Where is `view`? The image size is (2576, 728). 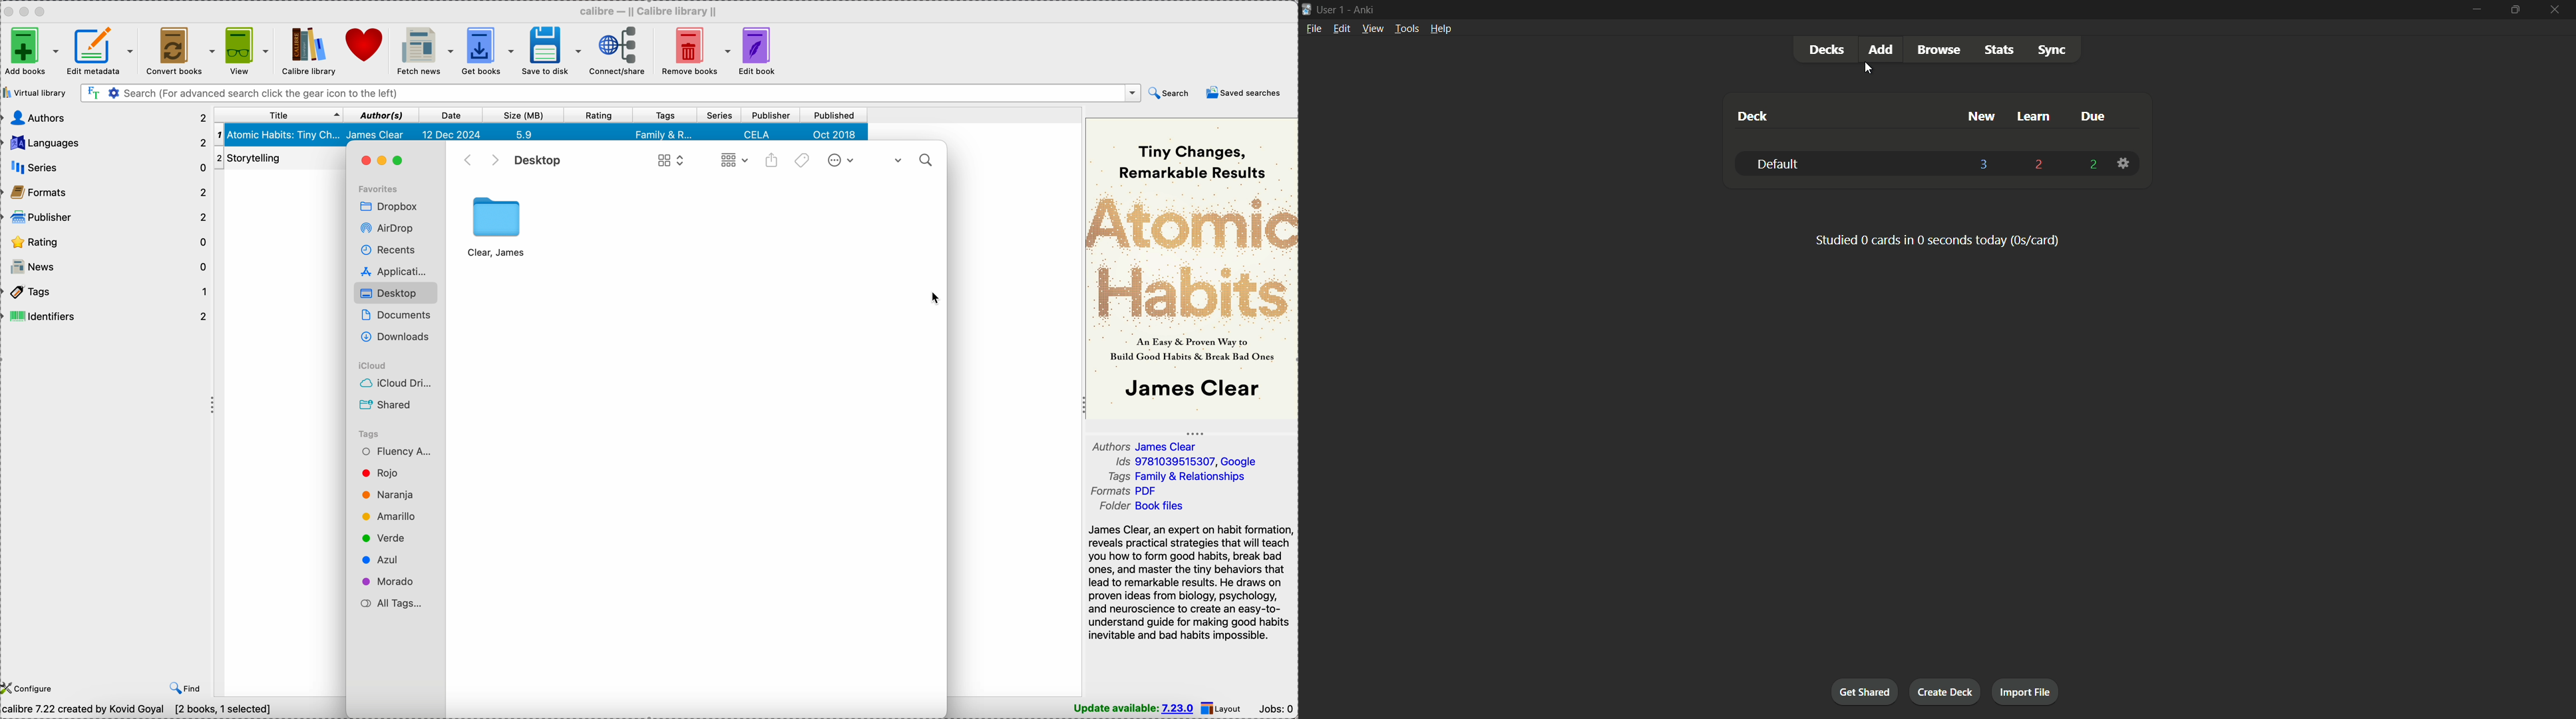 view is located at coordinates (246, 50).